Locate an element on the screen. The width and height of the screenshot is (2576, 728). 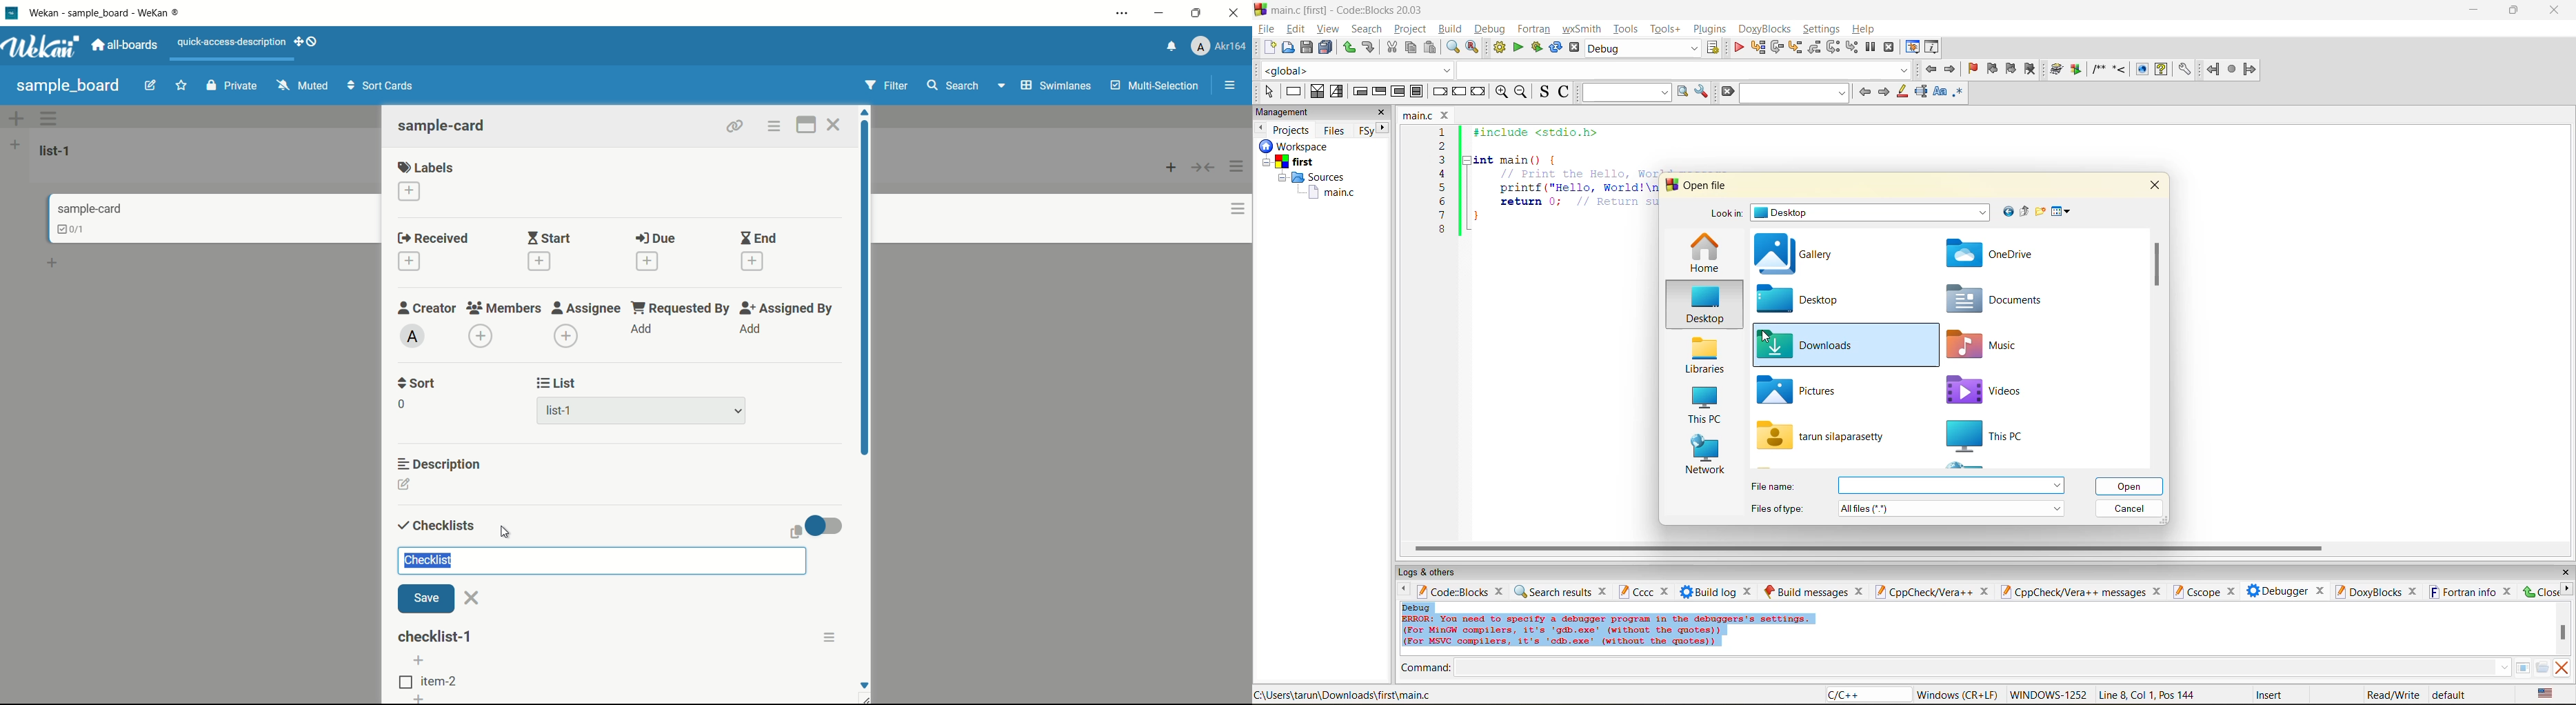
file type menu is located at coordinates (1952, 508).